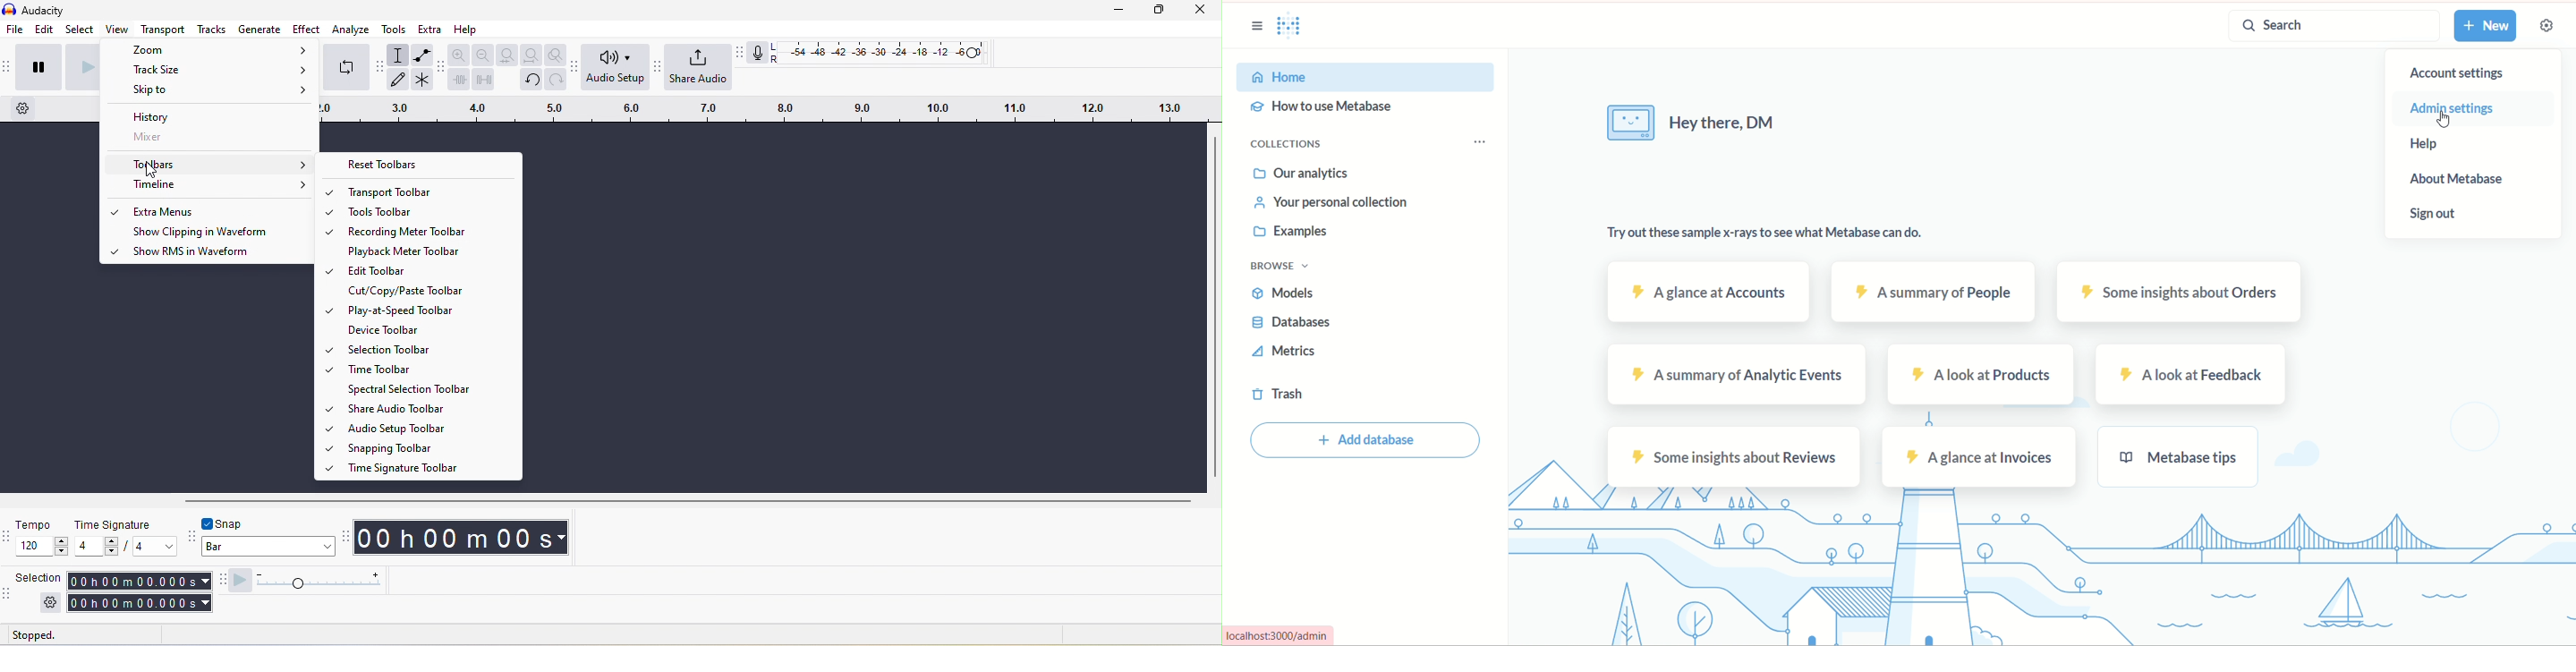 This screenshot has height=672, width=2576. Describe the element at coordinates (36, 524) in the screenshot. I see `tempo` at that location.